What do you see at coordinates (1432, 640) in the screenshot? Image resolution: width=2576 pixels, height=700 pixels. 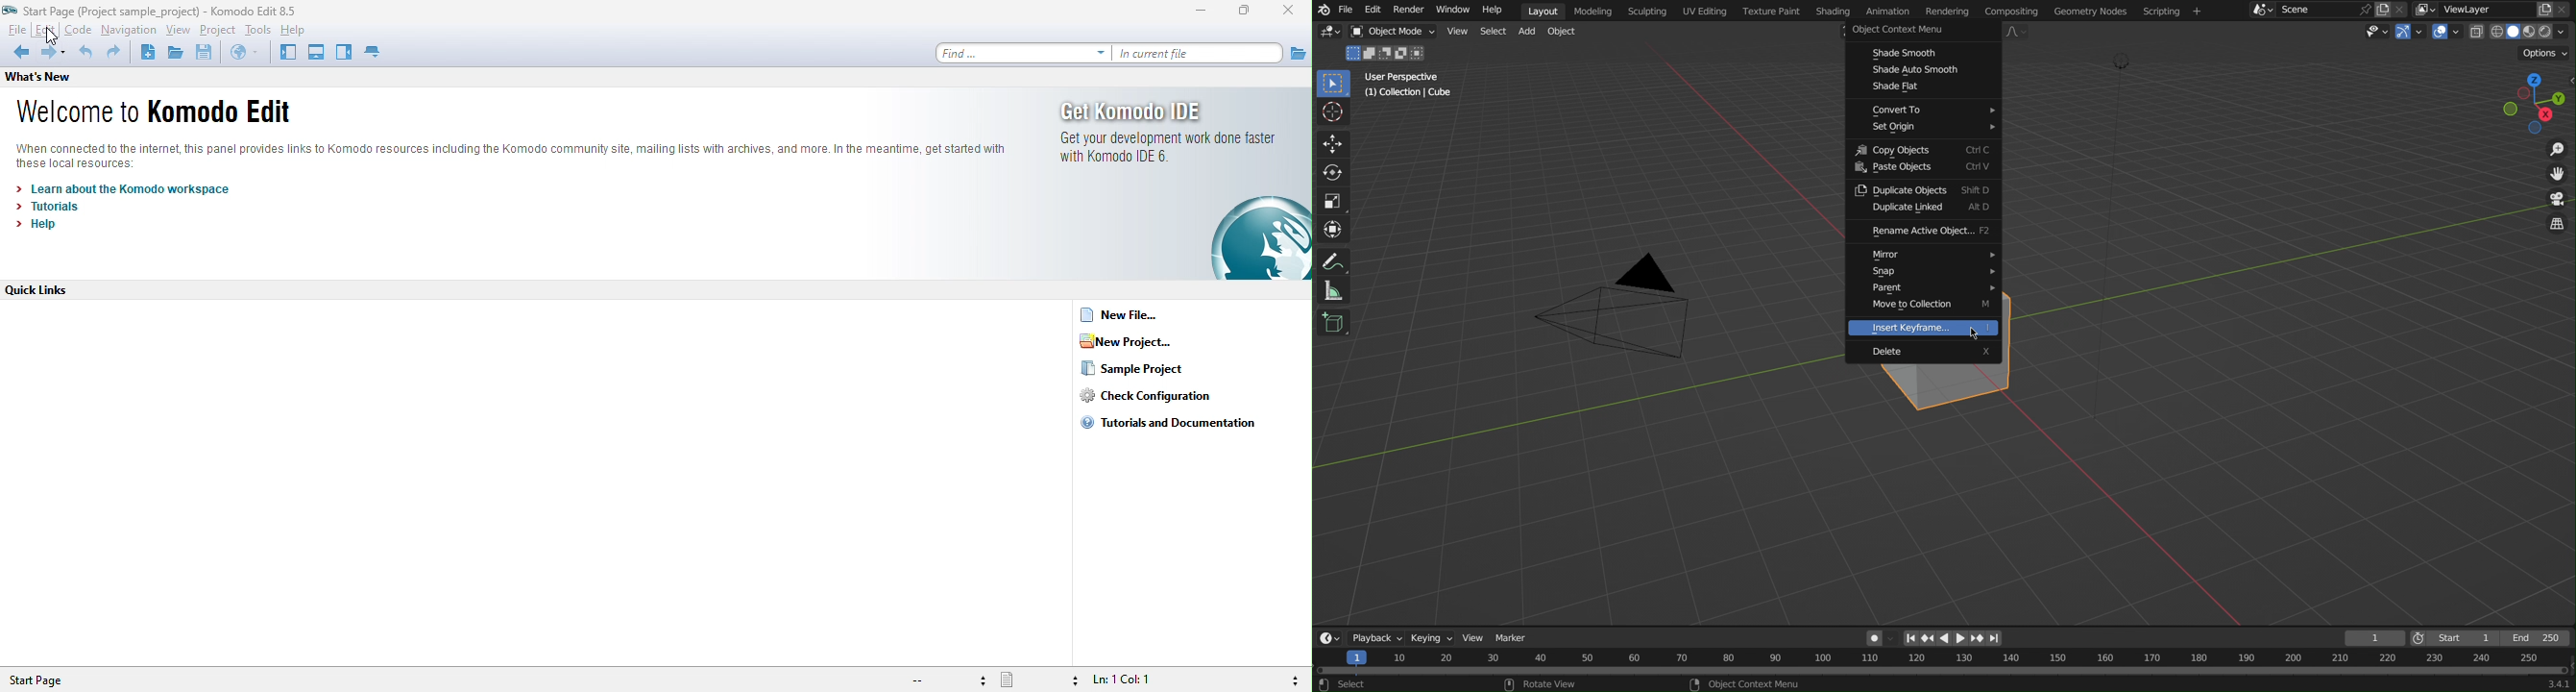 I see `Keying` at bounding box center [1432, 640].